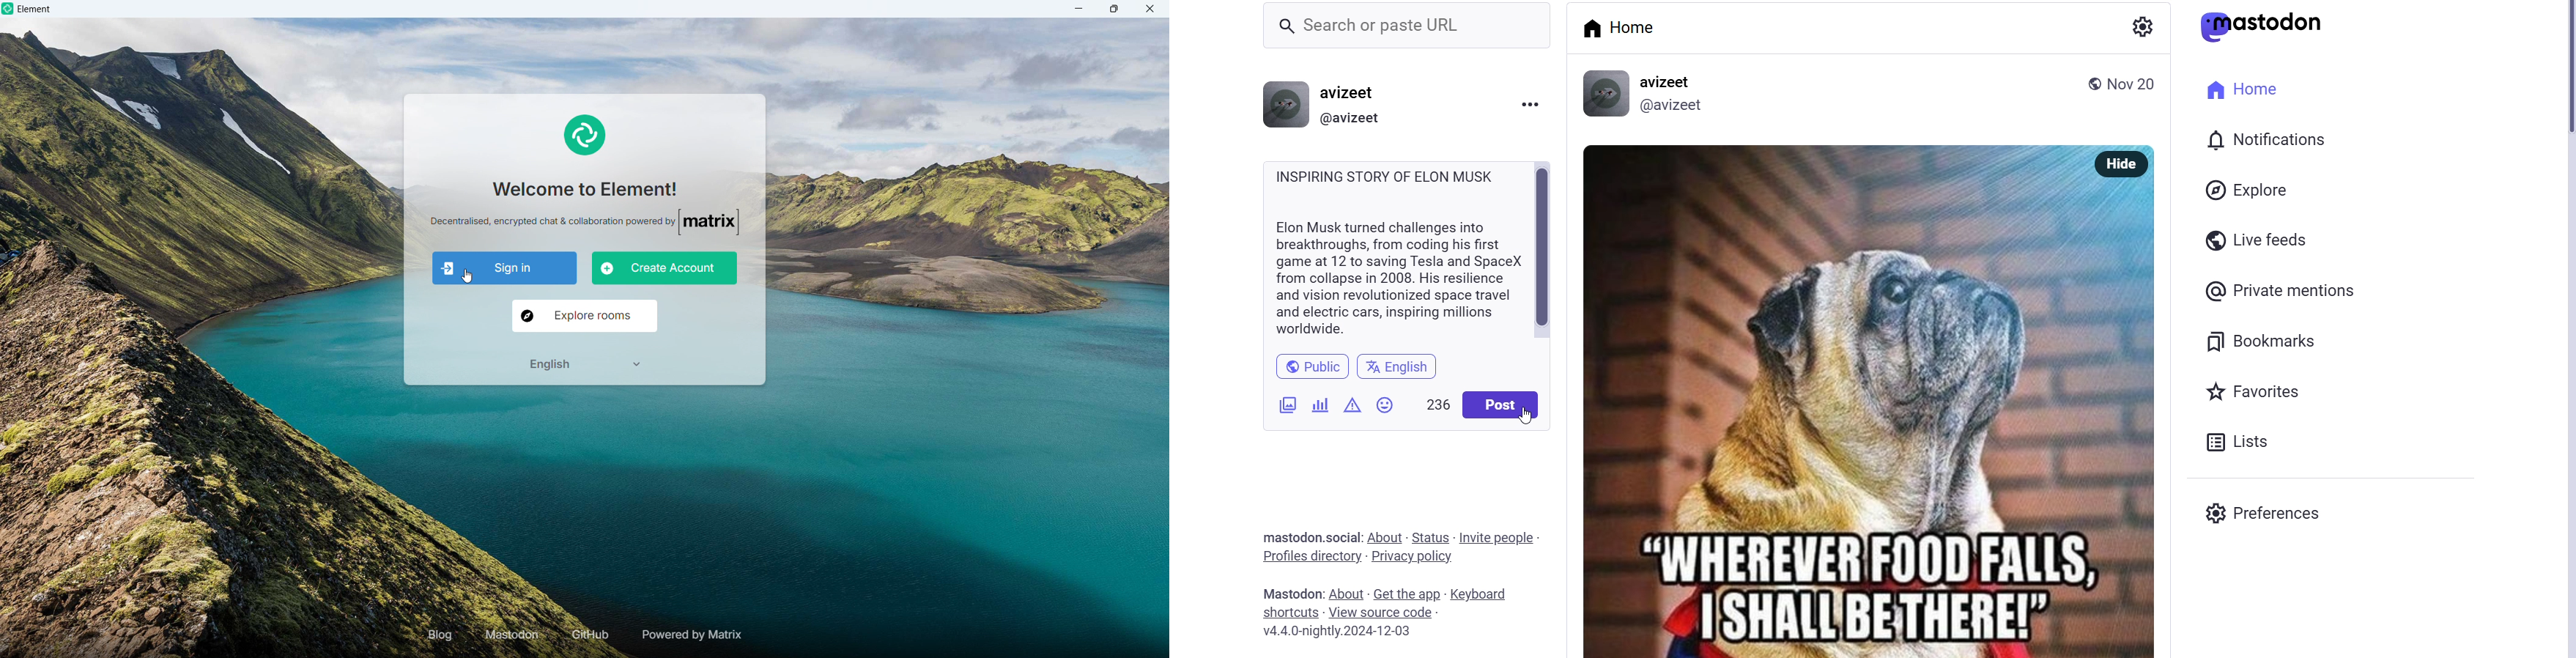 The width and height of the screenshot is (2576, 672). I want to click on notifications, so click(2264, 141).